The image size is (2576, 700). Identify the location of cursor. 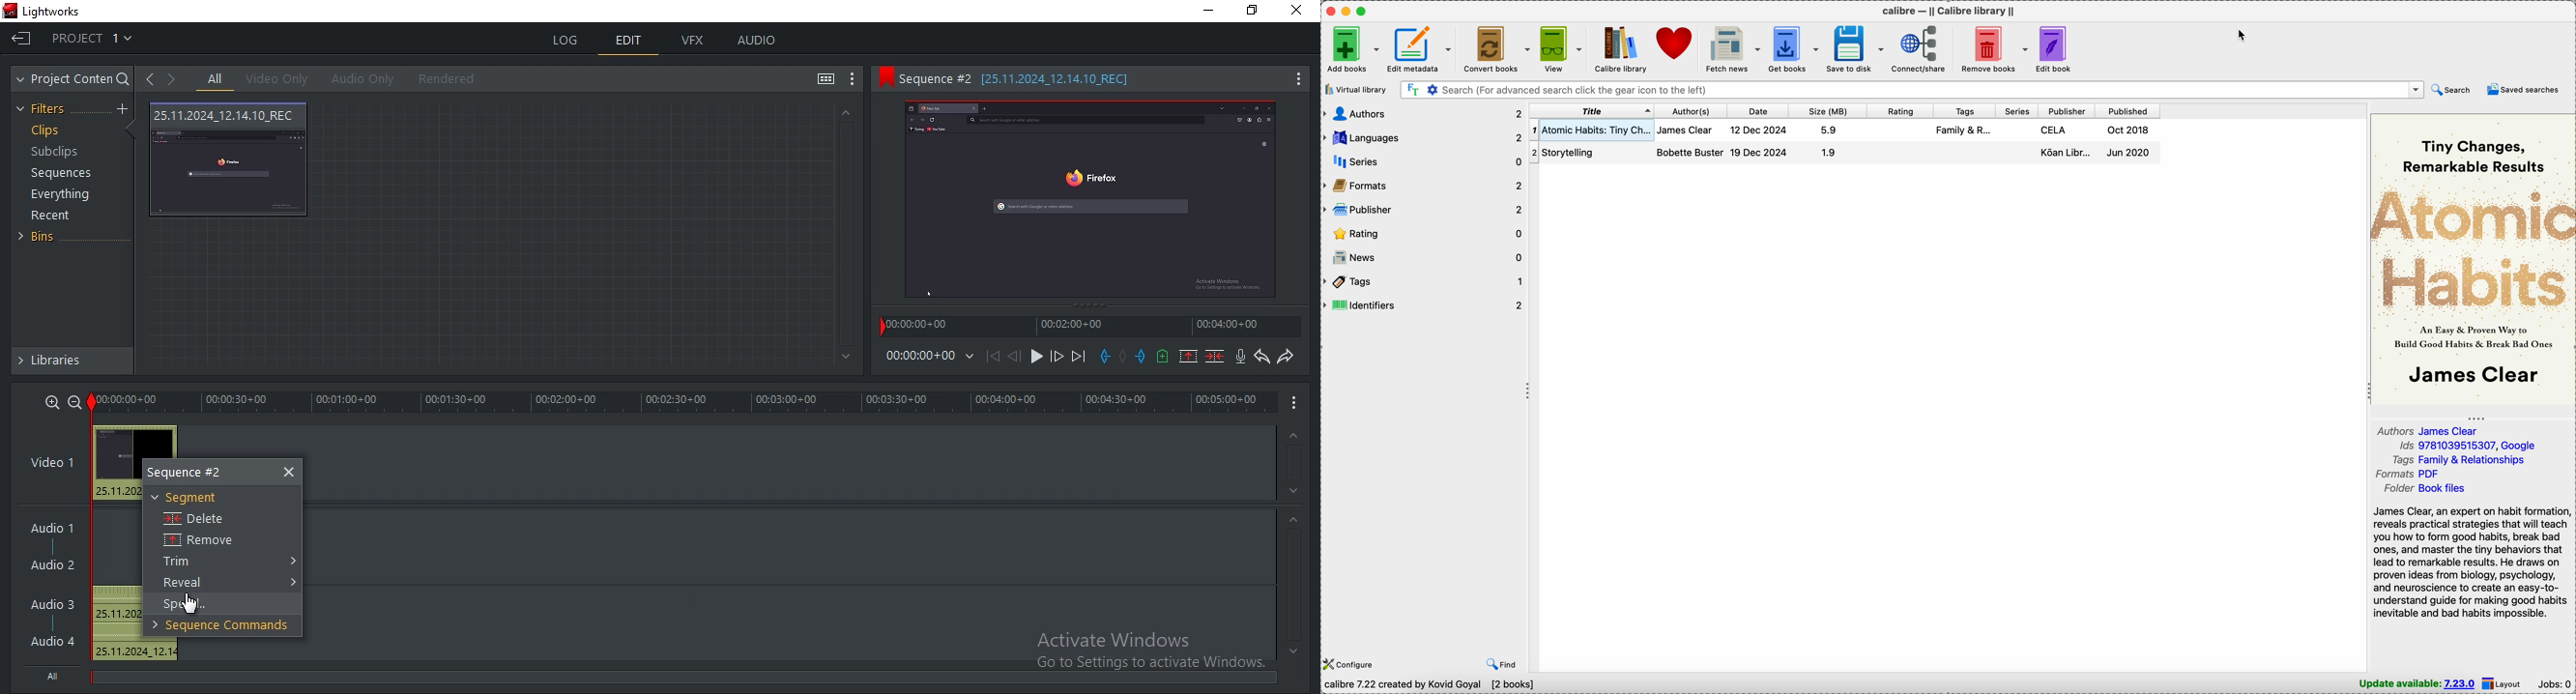
(2244, 35).